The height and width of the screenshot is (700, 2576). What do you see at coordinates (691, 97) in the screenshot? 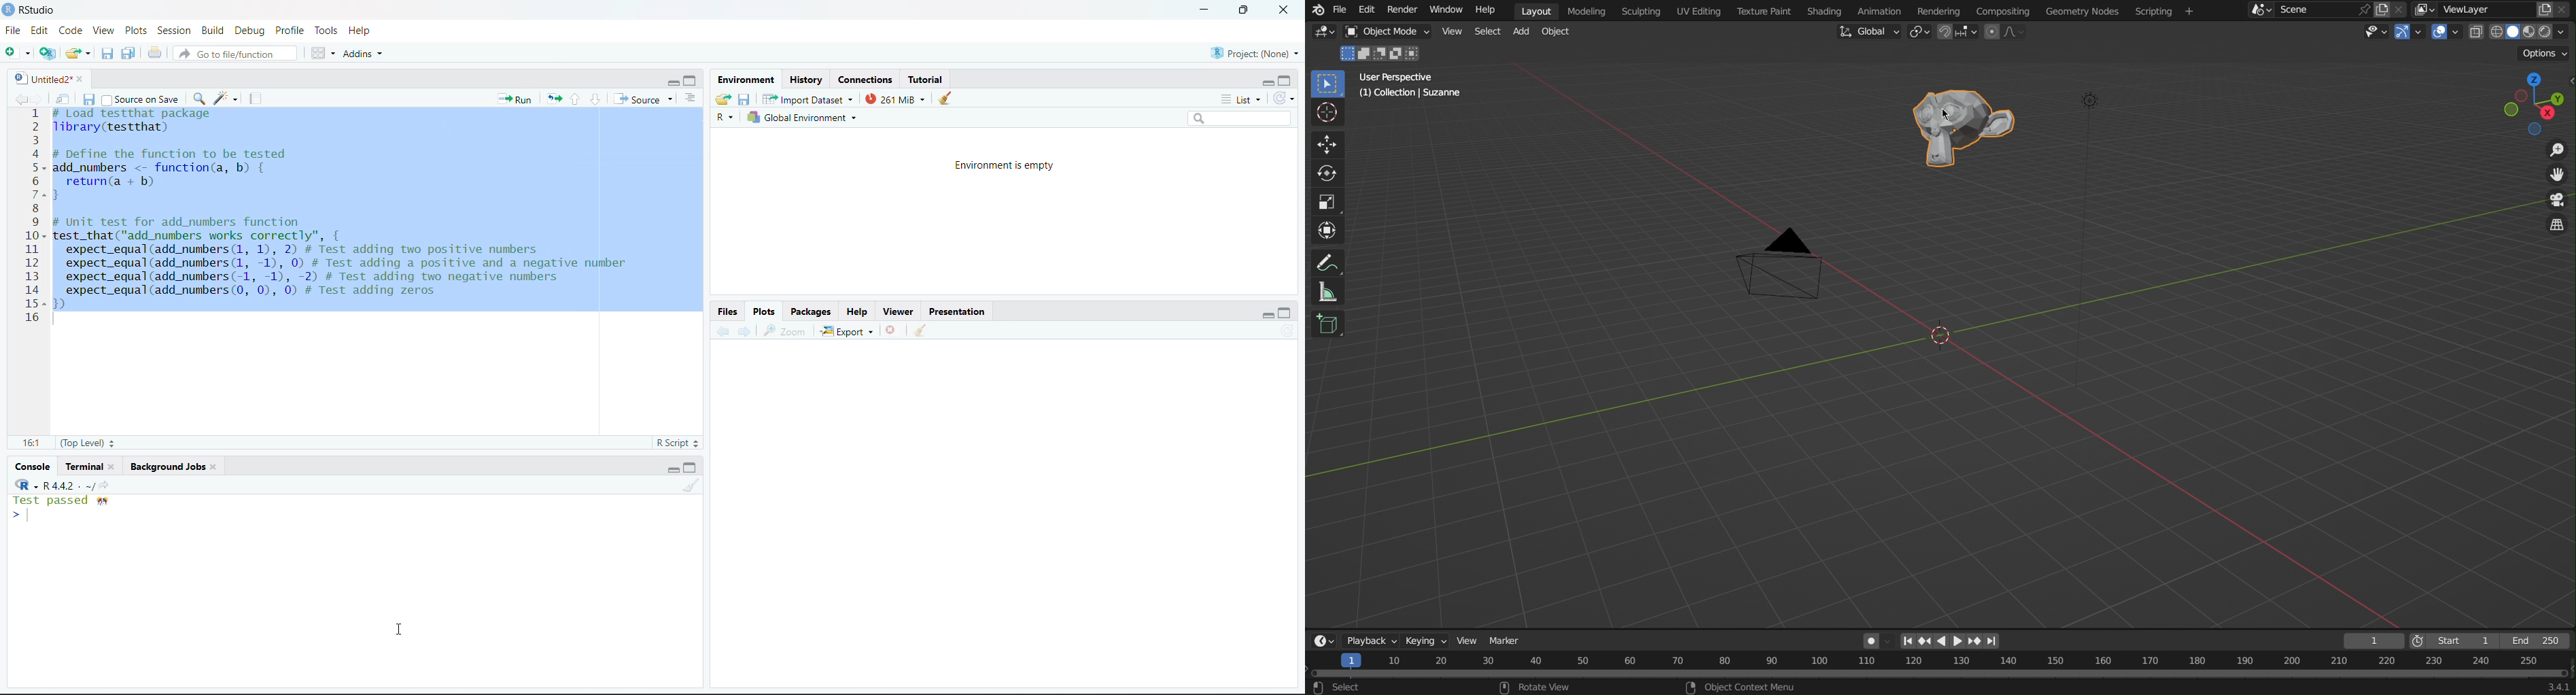
I see `Show document outline` at bounding box center [691, 97].